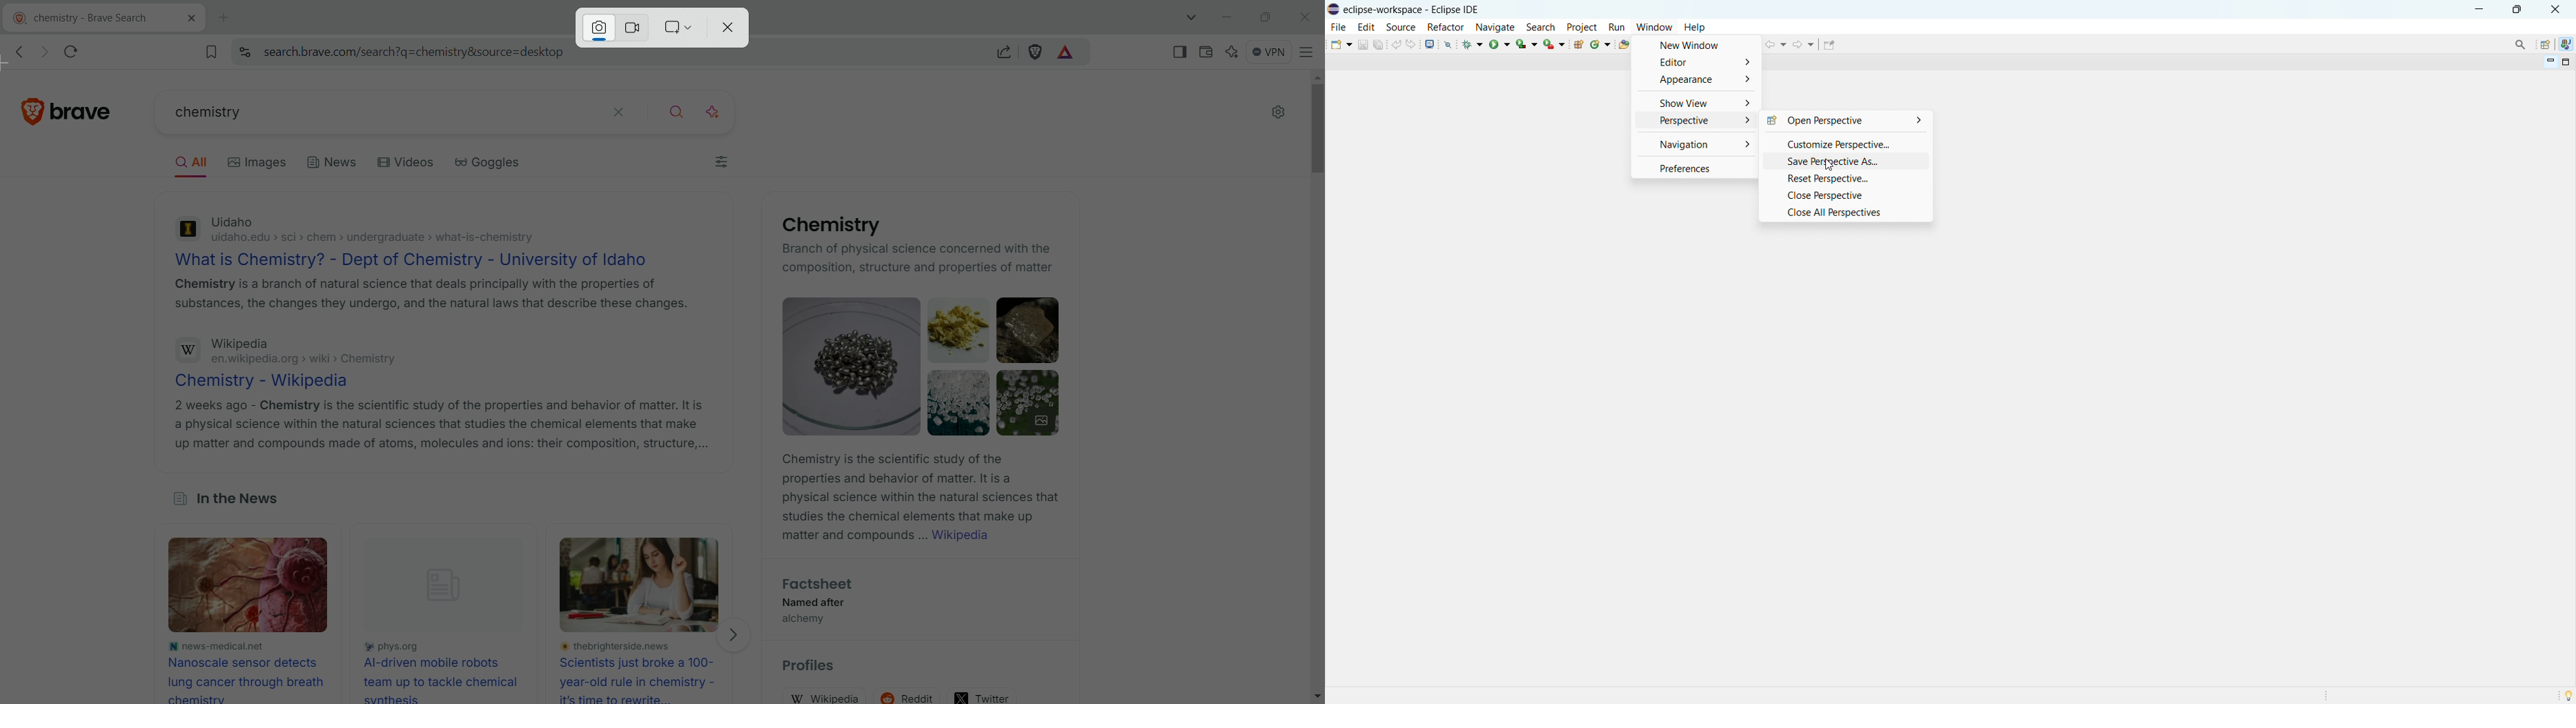 The width and height of the screenshot is (2576, 728). What do you see at coordinates (1266, 50) in the screenshot?
I see `VPN` at bounding box center [1266, 50].